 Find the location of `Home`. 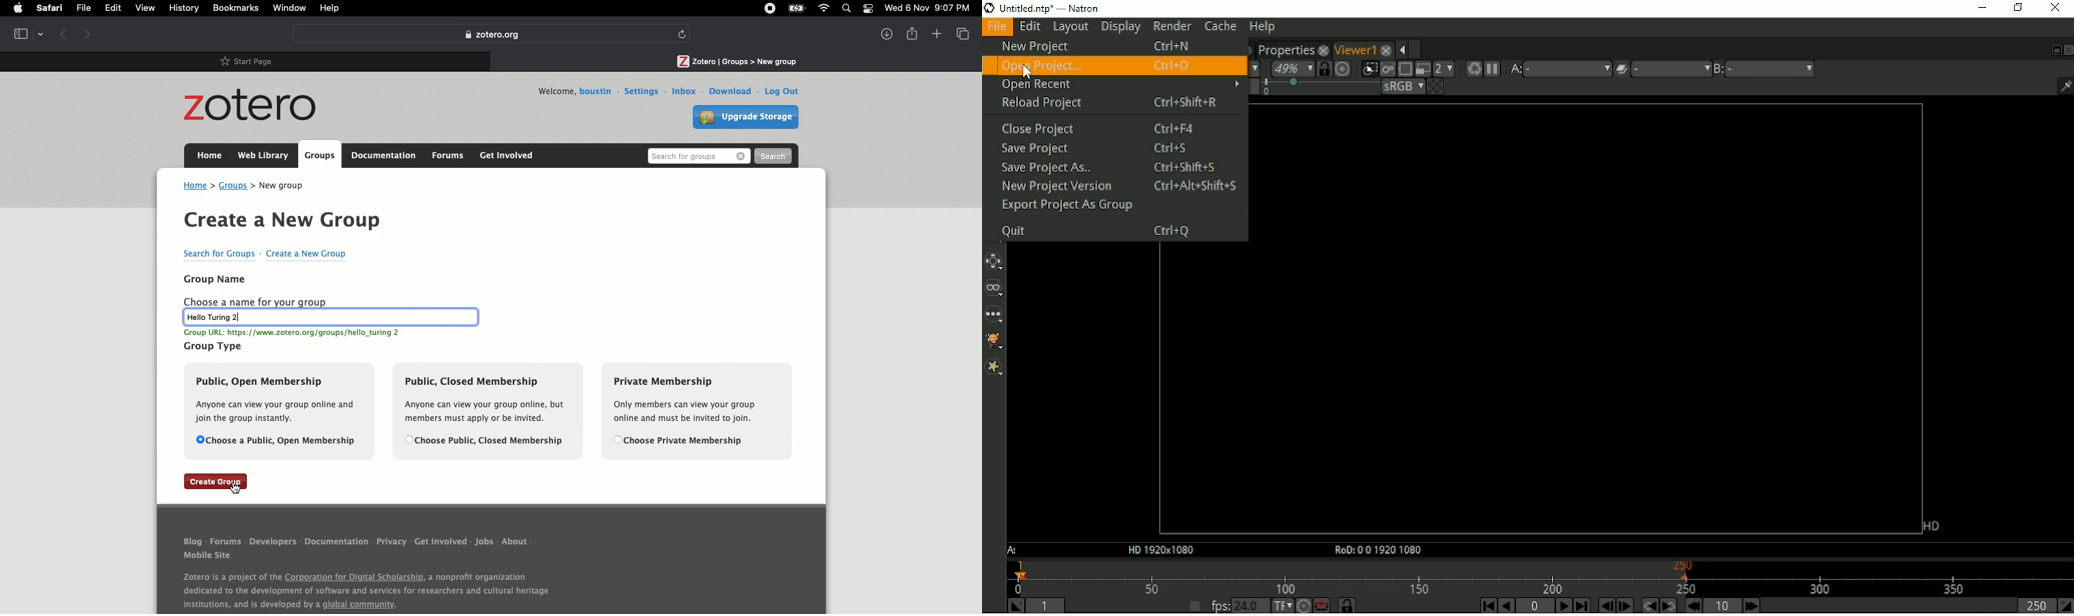

Home is located at coordinates (207, 154).